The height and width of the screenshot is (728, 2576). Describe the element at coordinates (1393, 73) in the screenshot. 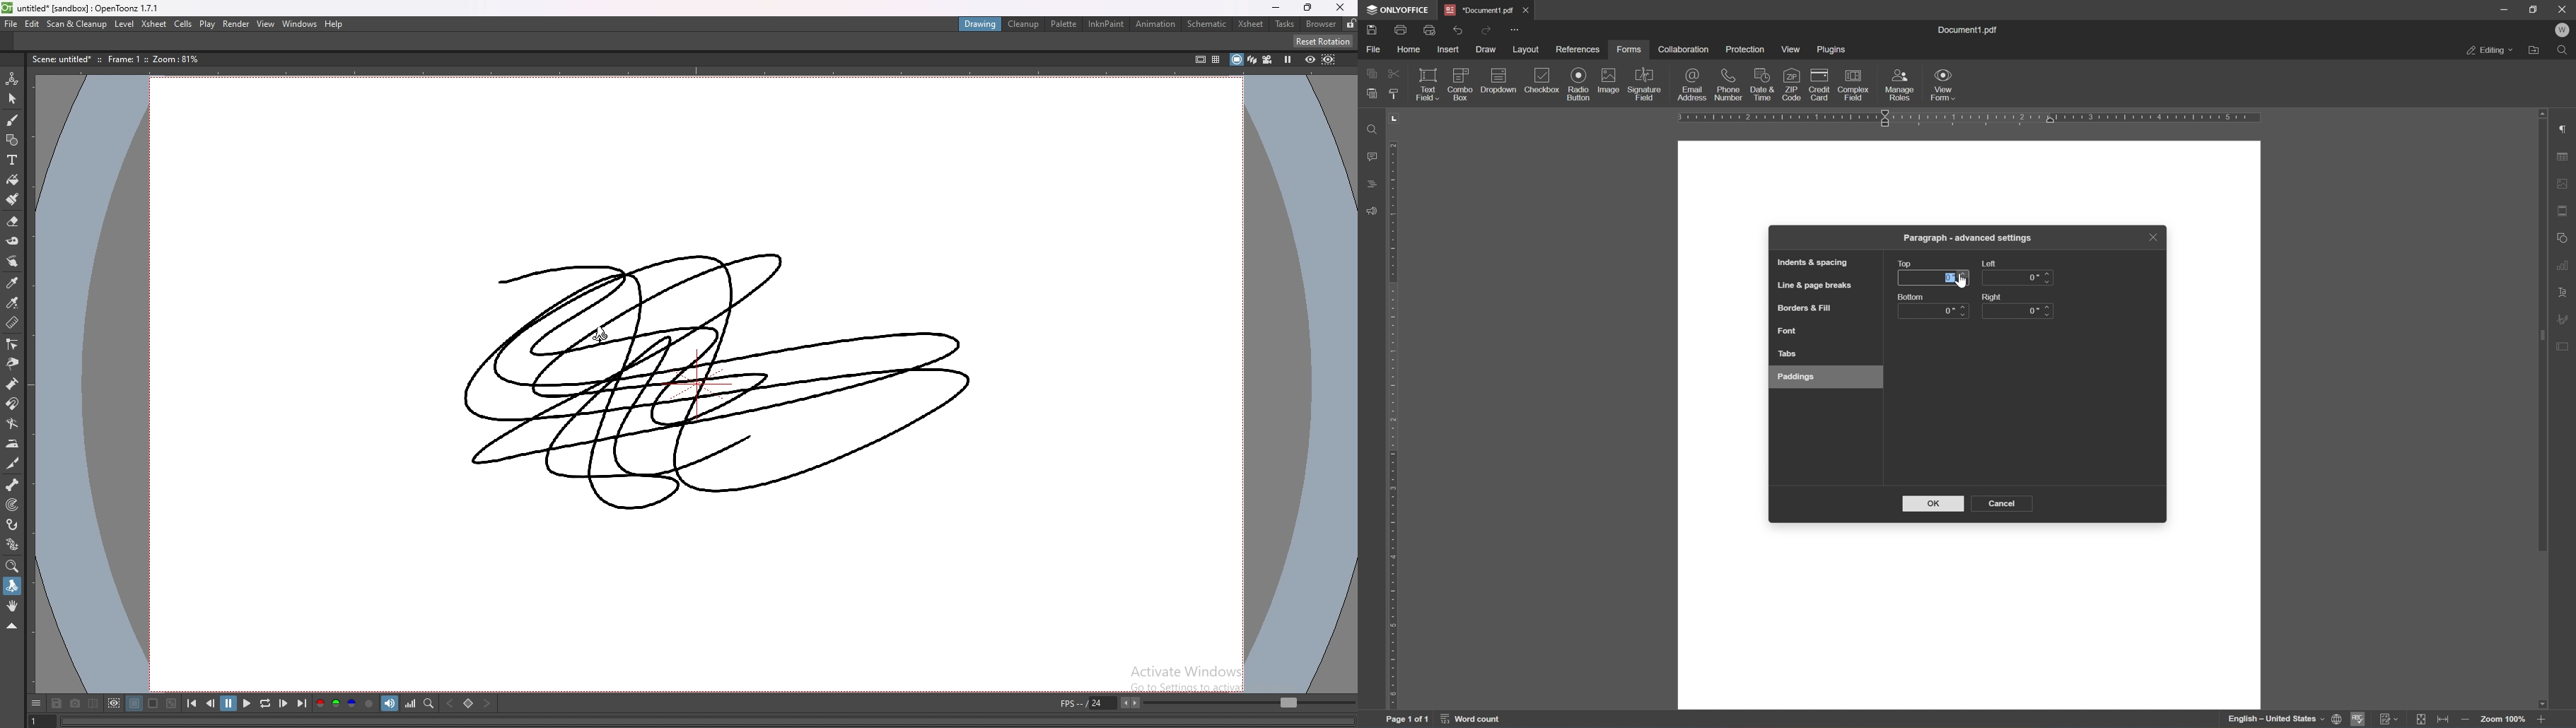

I see `cut` at that location.